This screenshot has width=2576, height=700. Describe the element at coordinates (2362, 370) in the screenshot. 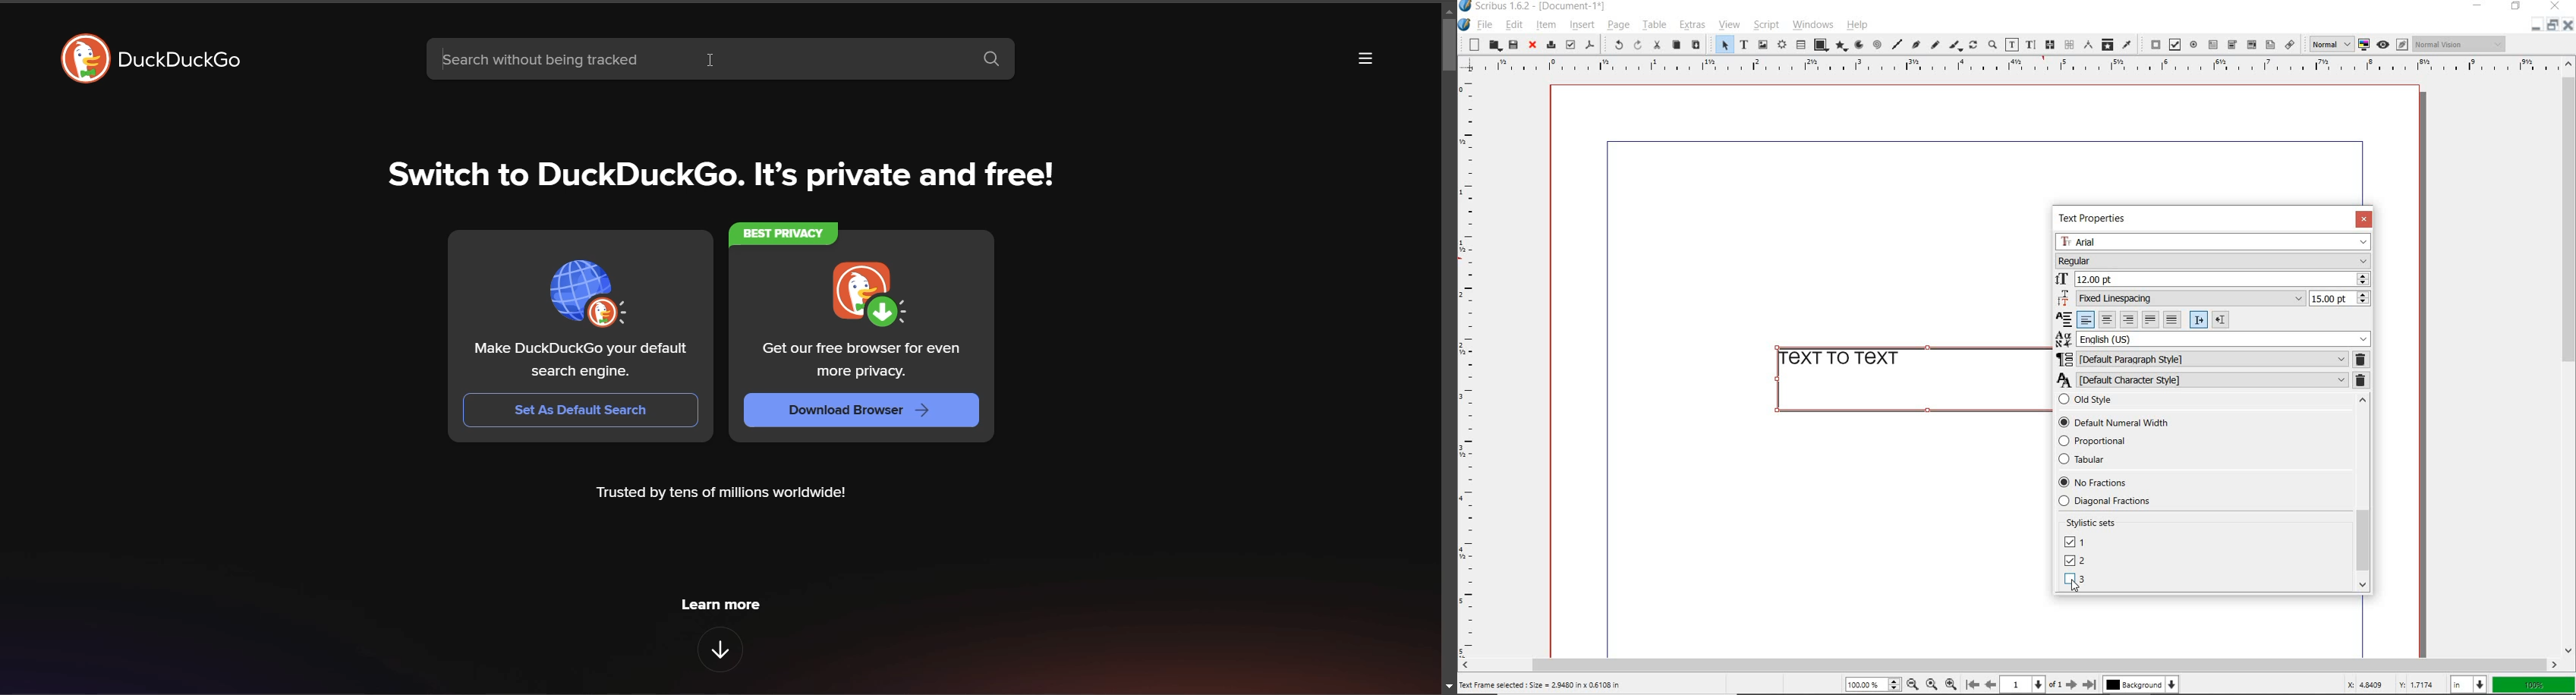

I see `REMOVE` at that location.